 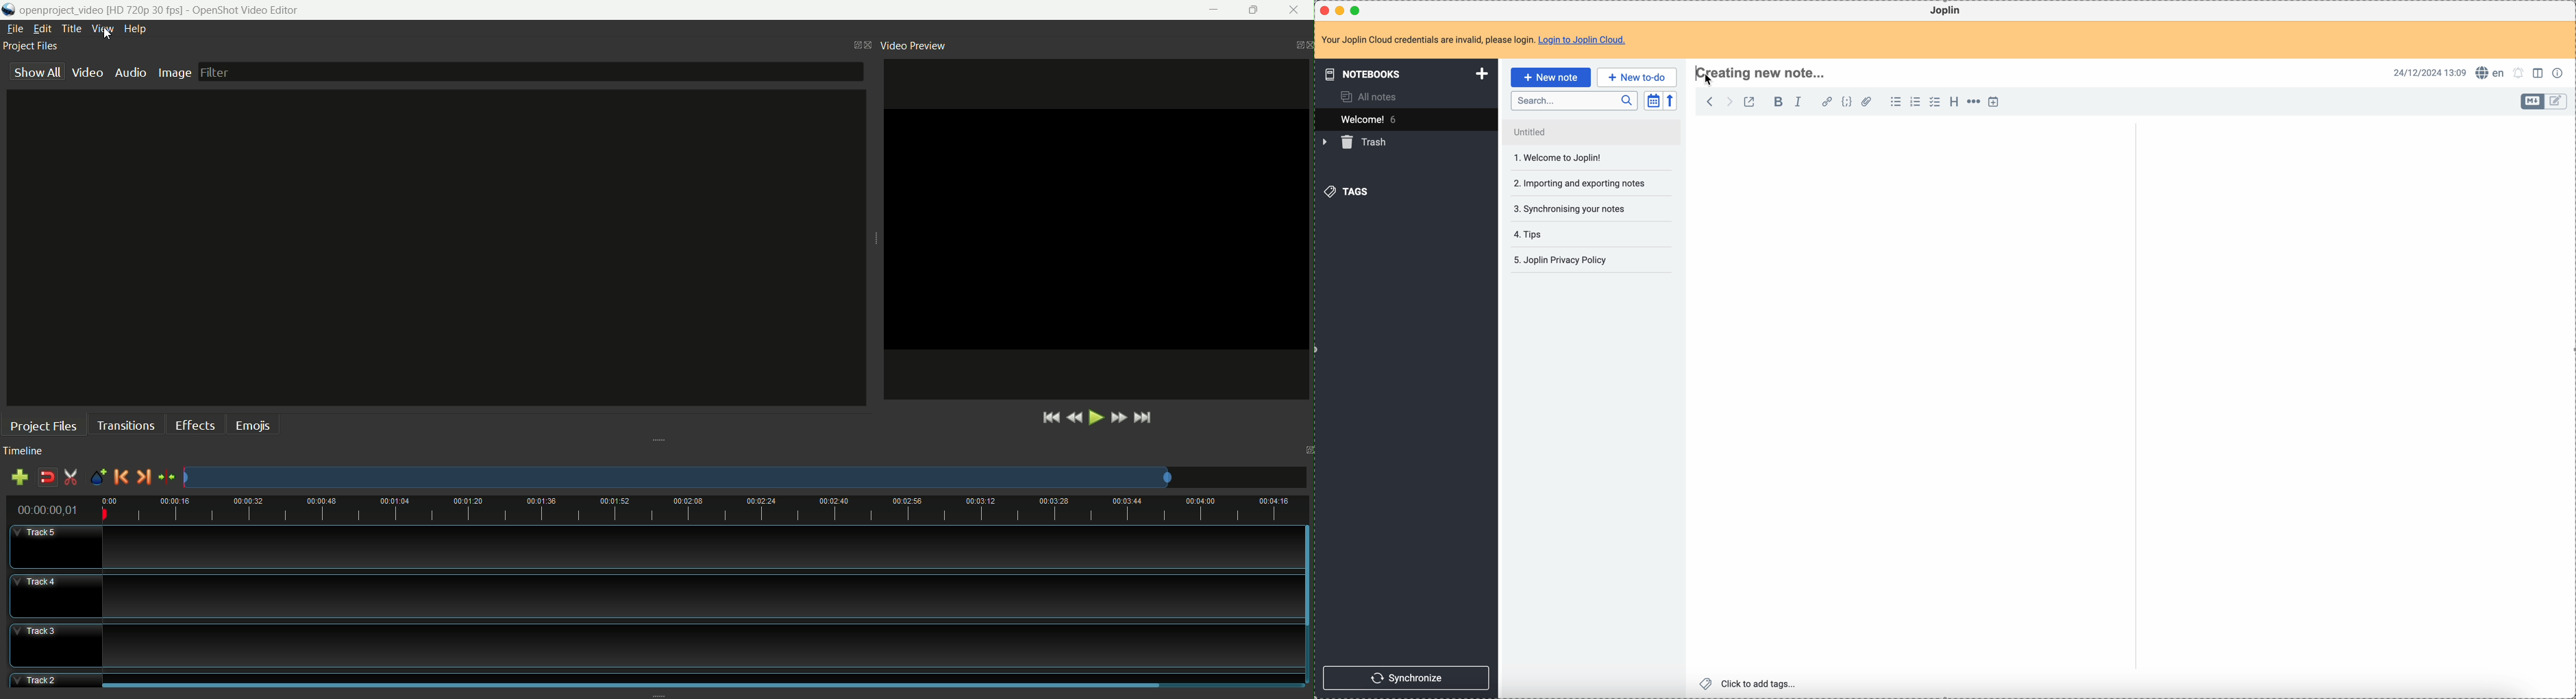 I want to click on file, so click(x=16, y=29).